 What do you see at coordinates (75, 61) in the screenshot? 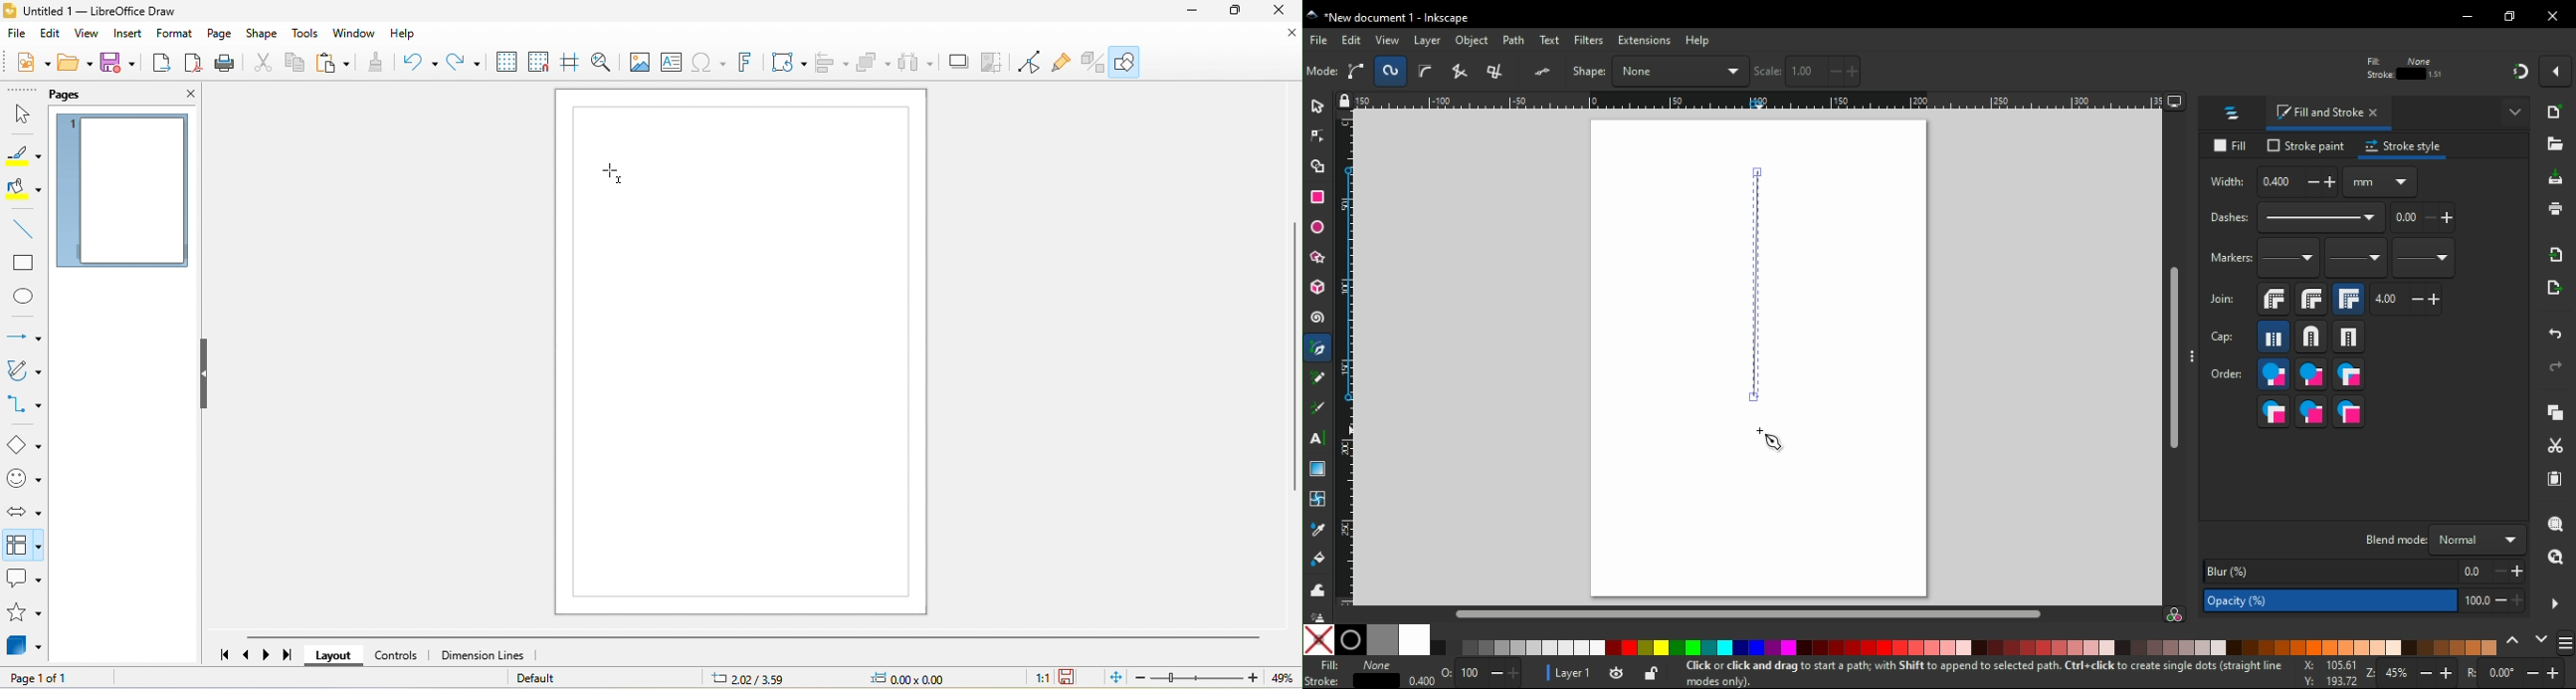
I see `open` at bounding box center [75, 61].